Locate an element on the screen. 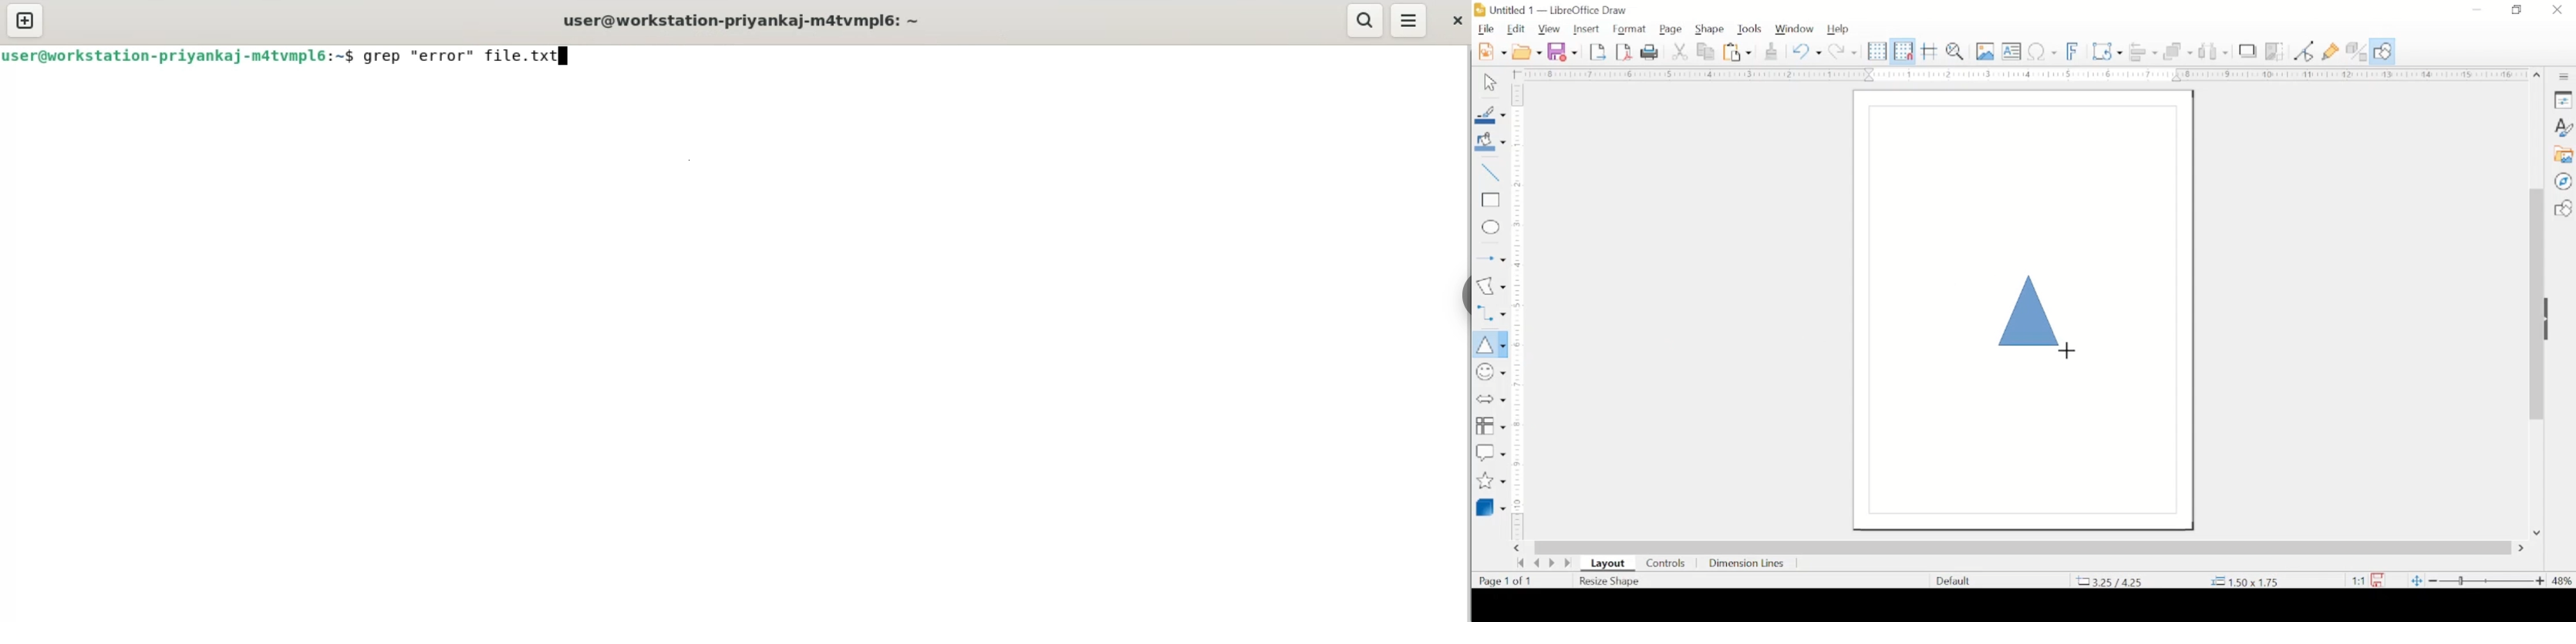 The image size is (2576, 644). margin is located at coordinates (2021, 75).